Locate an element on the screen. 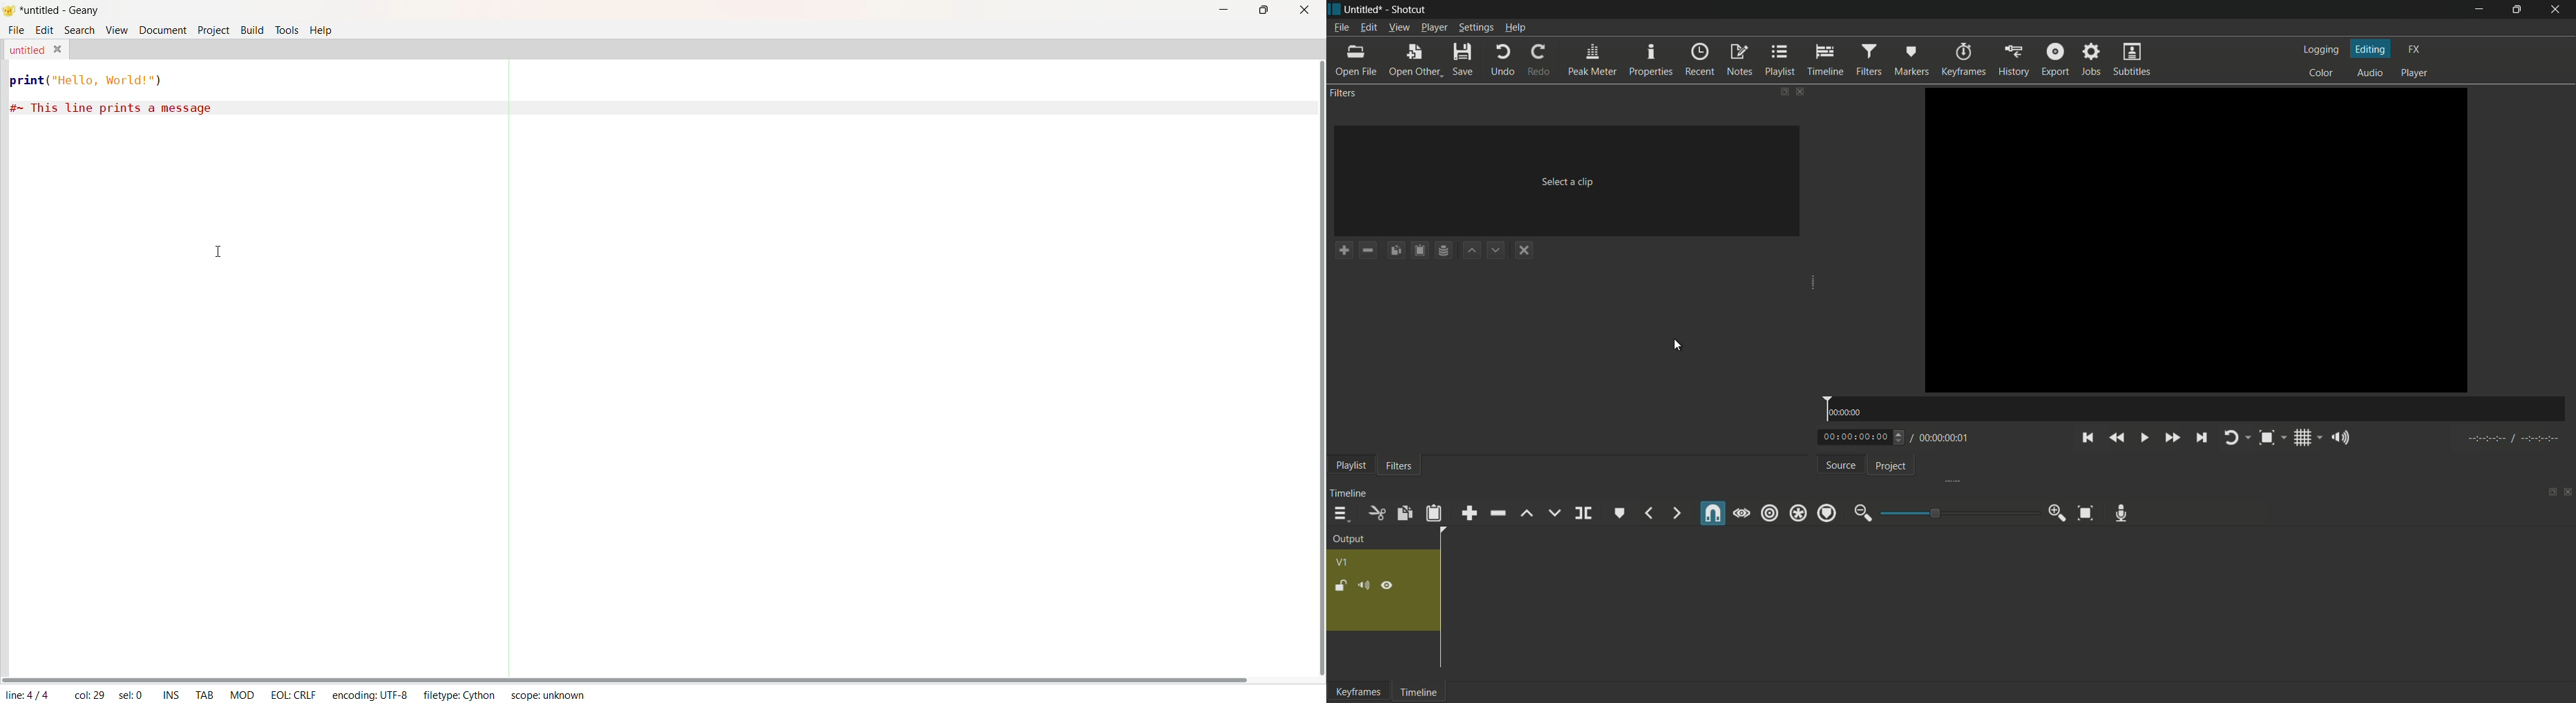 This screenshot has height=728, width=2576. properties is located at coordinates (1650, 59).